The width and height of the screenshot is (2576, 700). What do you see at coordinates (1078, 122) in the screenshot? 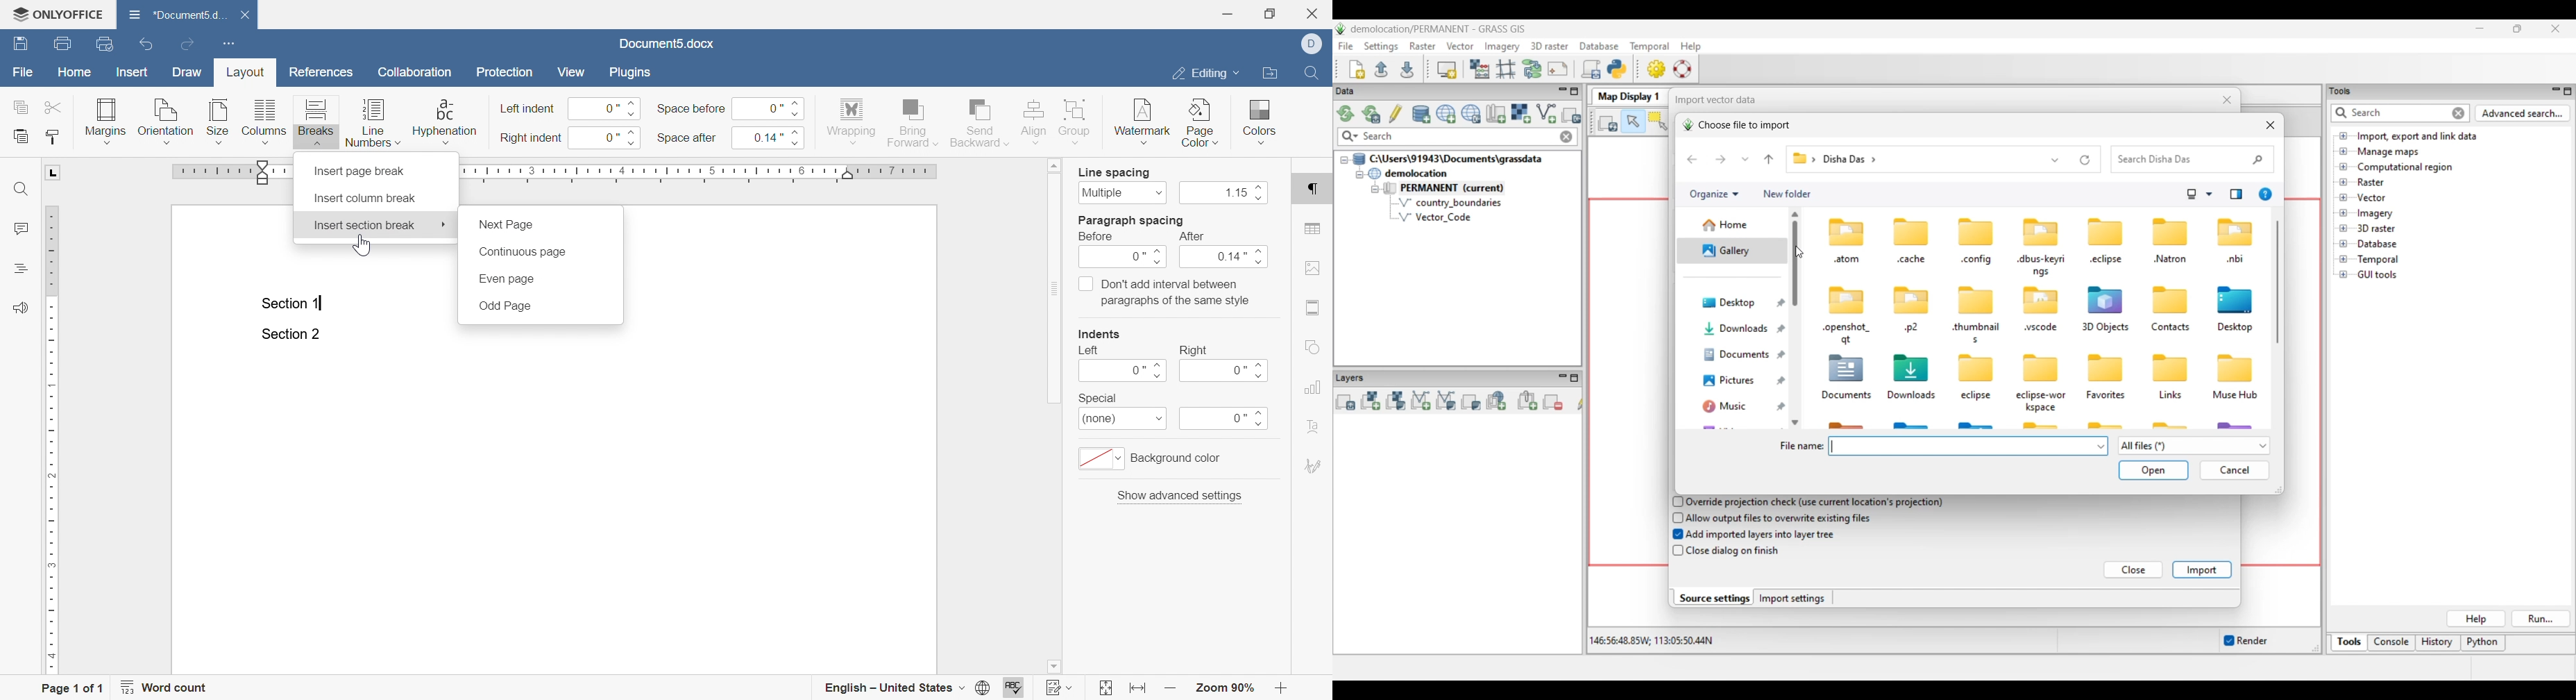
I see `group` at bounding box center [1078, 122].